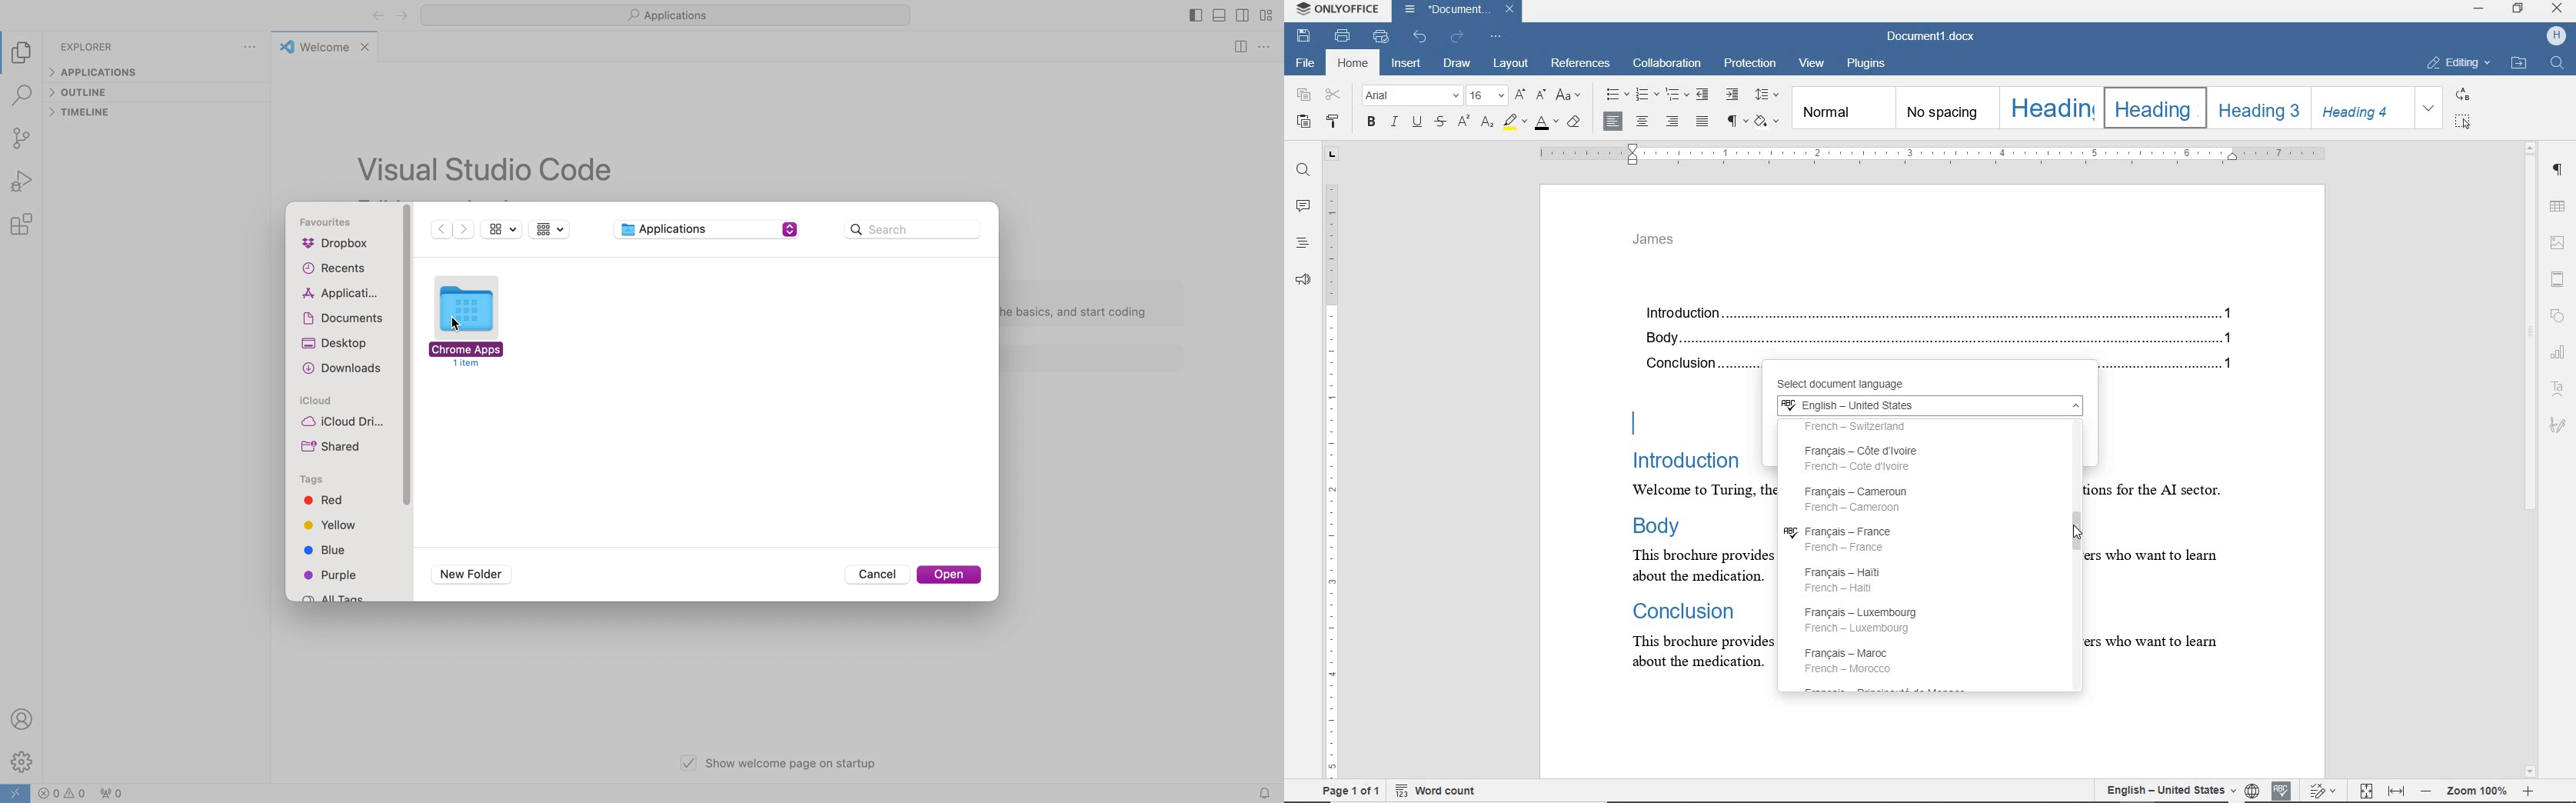 The height and width of the screenshot is (812, 2576). What do you see at coordinates (1440, 123) in the screenshot?
I see `strikethrough` at bounding box center [1440, 123].